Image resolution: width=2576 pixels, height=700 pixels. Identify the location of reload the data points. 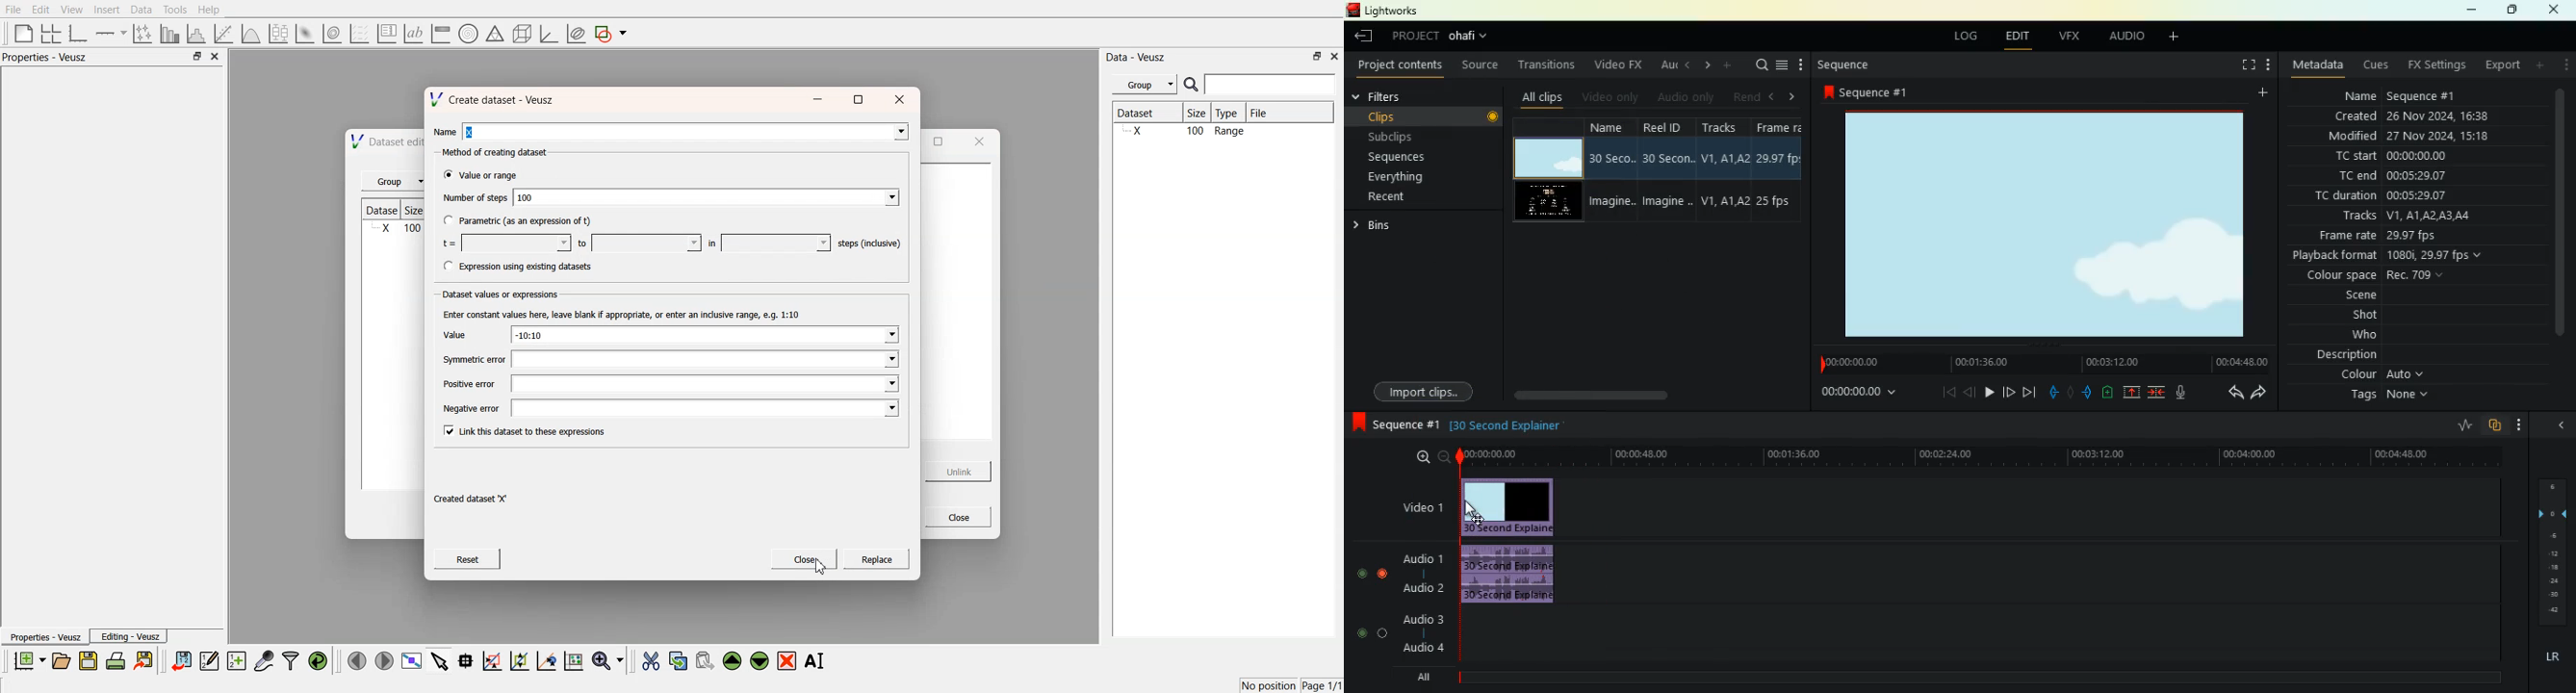
(319, 662).